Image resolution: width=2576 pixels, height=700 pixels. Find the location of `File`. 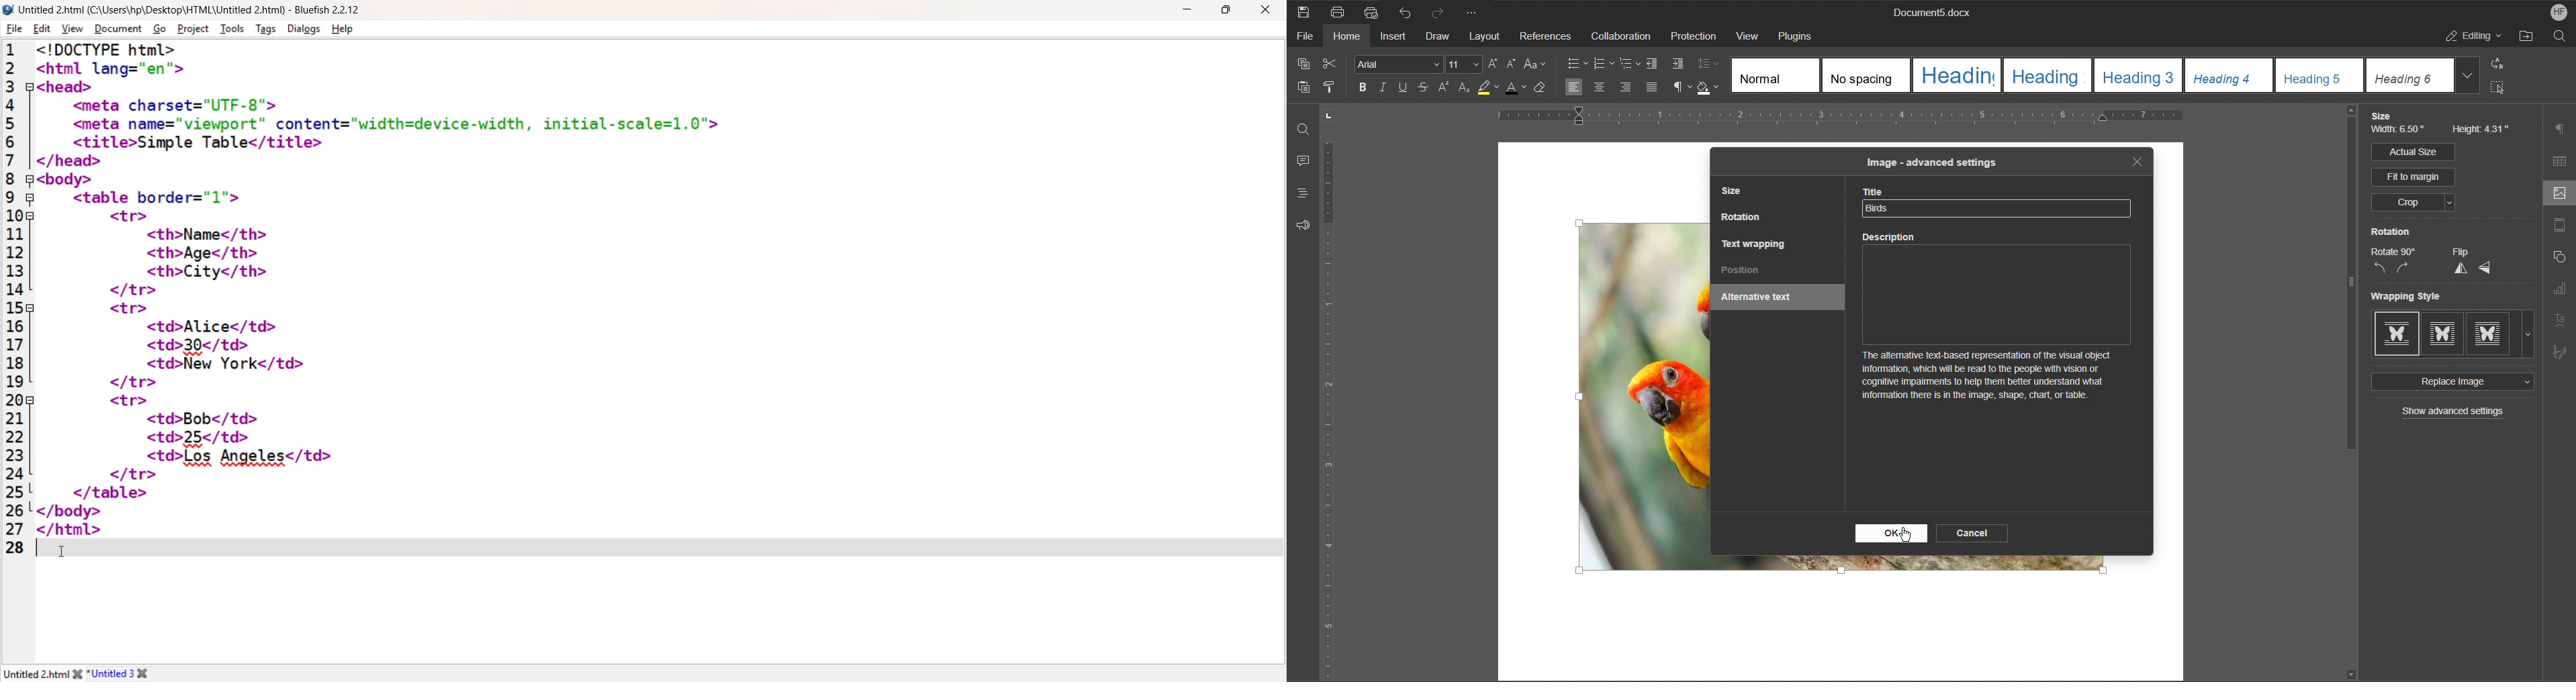

File is located at coordinates (1301, 38).